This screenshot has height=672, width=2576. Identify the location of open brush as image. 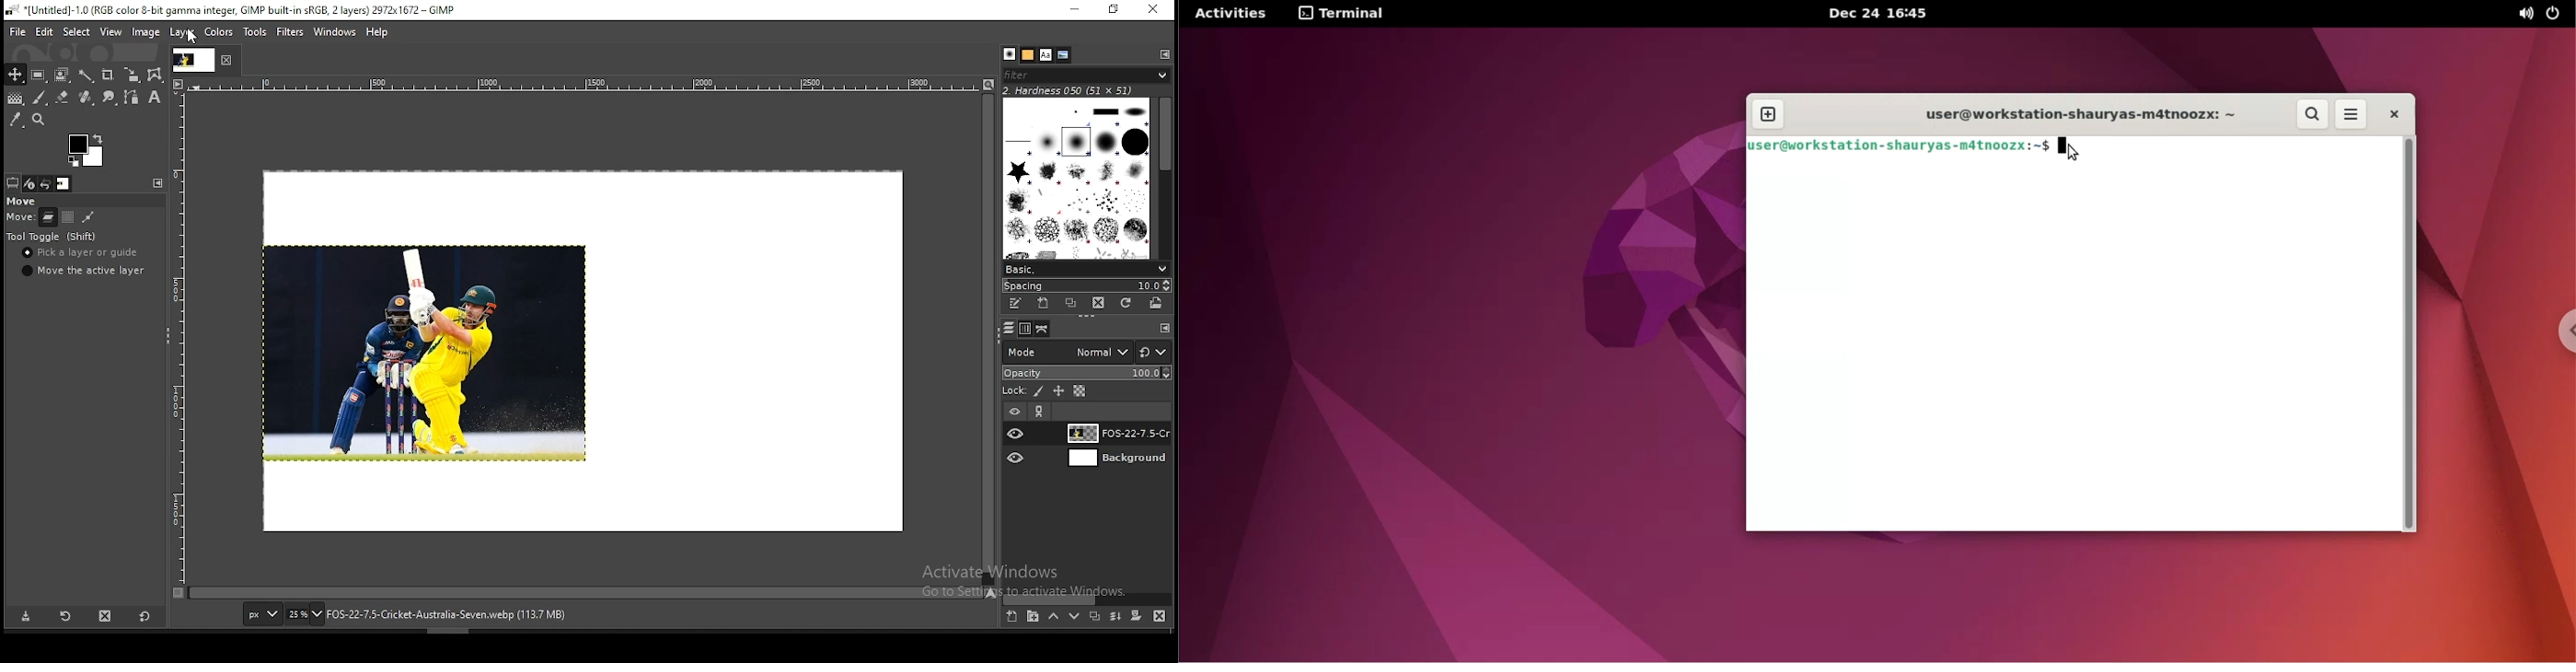
(1158, 303).